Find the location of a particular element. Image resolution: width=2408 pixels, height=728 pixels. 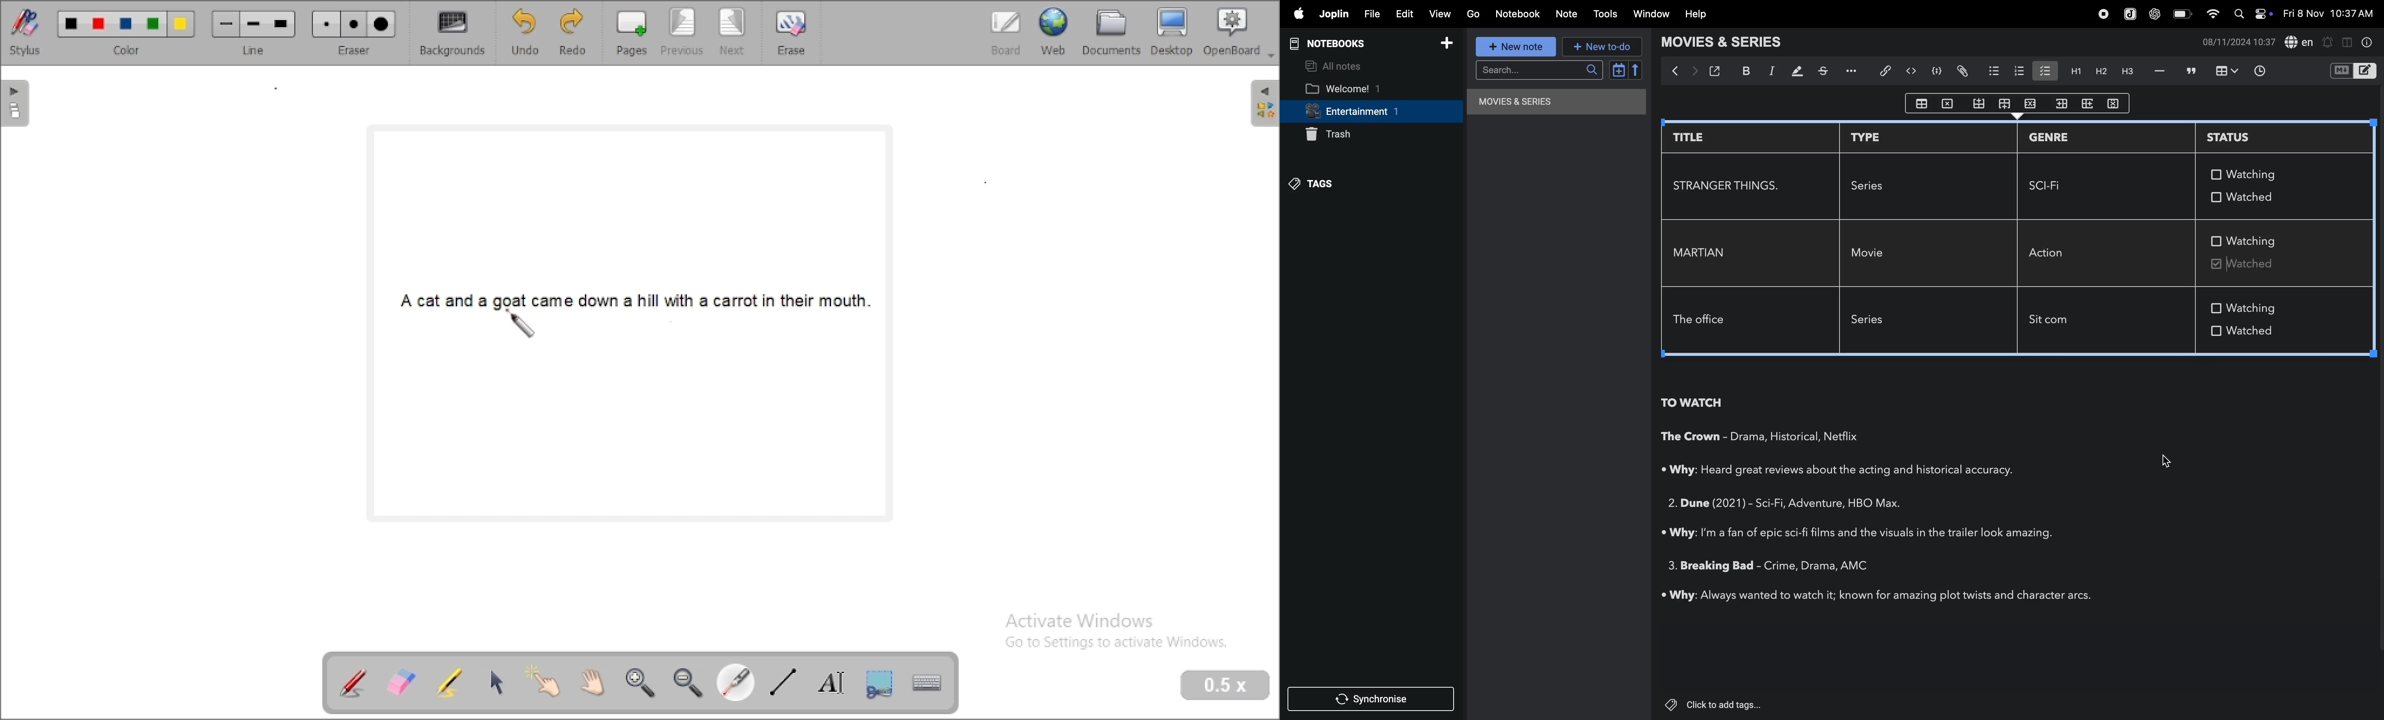

joplin is located at coordinates (1333, 15).